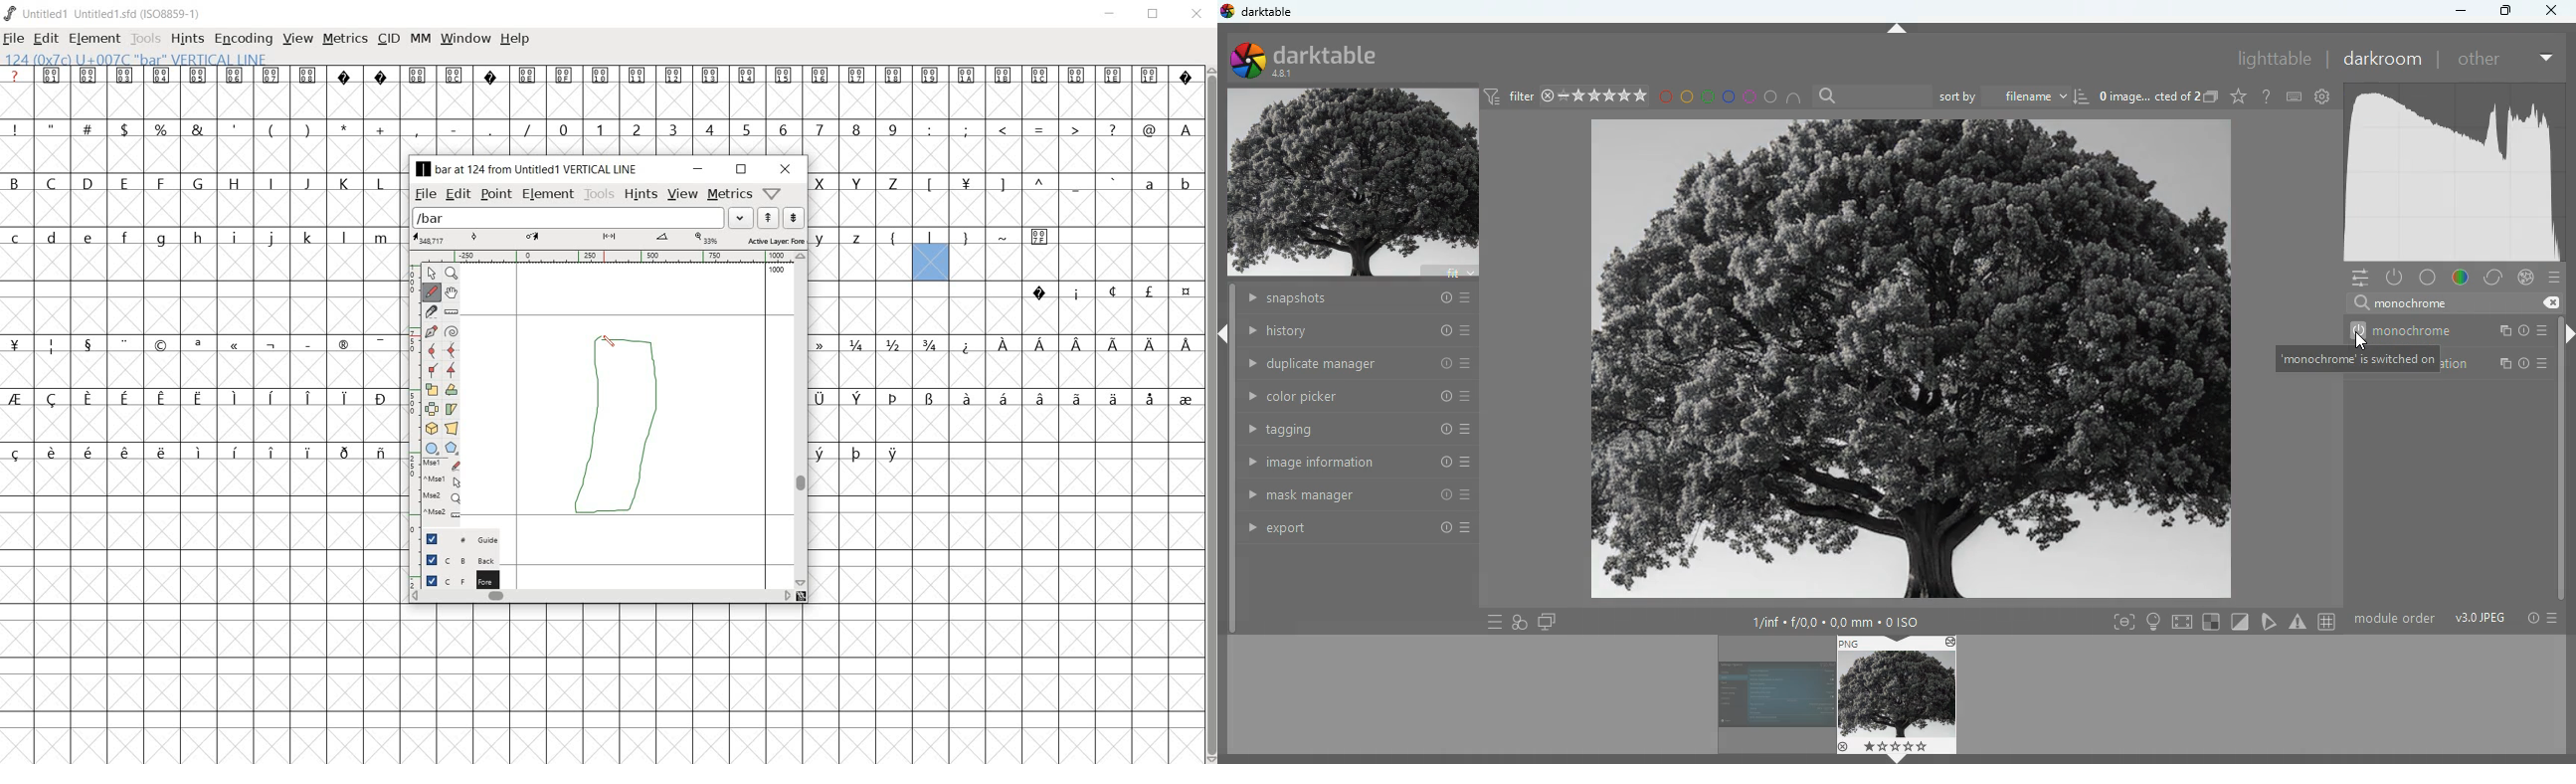 The height and width of the screenshot is (784, 2576). I want to click on gradient, so click(2451, 169).